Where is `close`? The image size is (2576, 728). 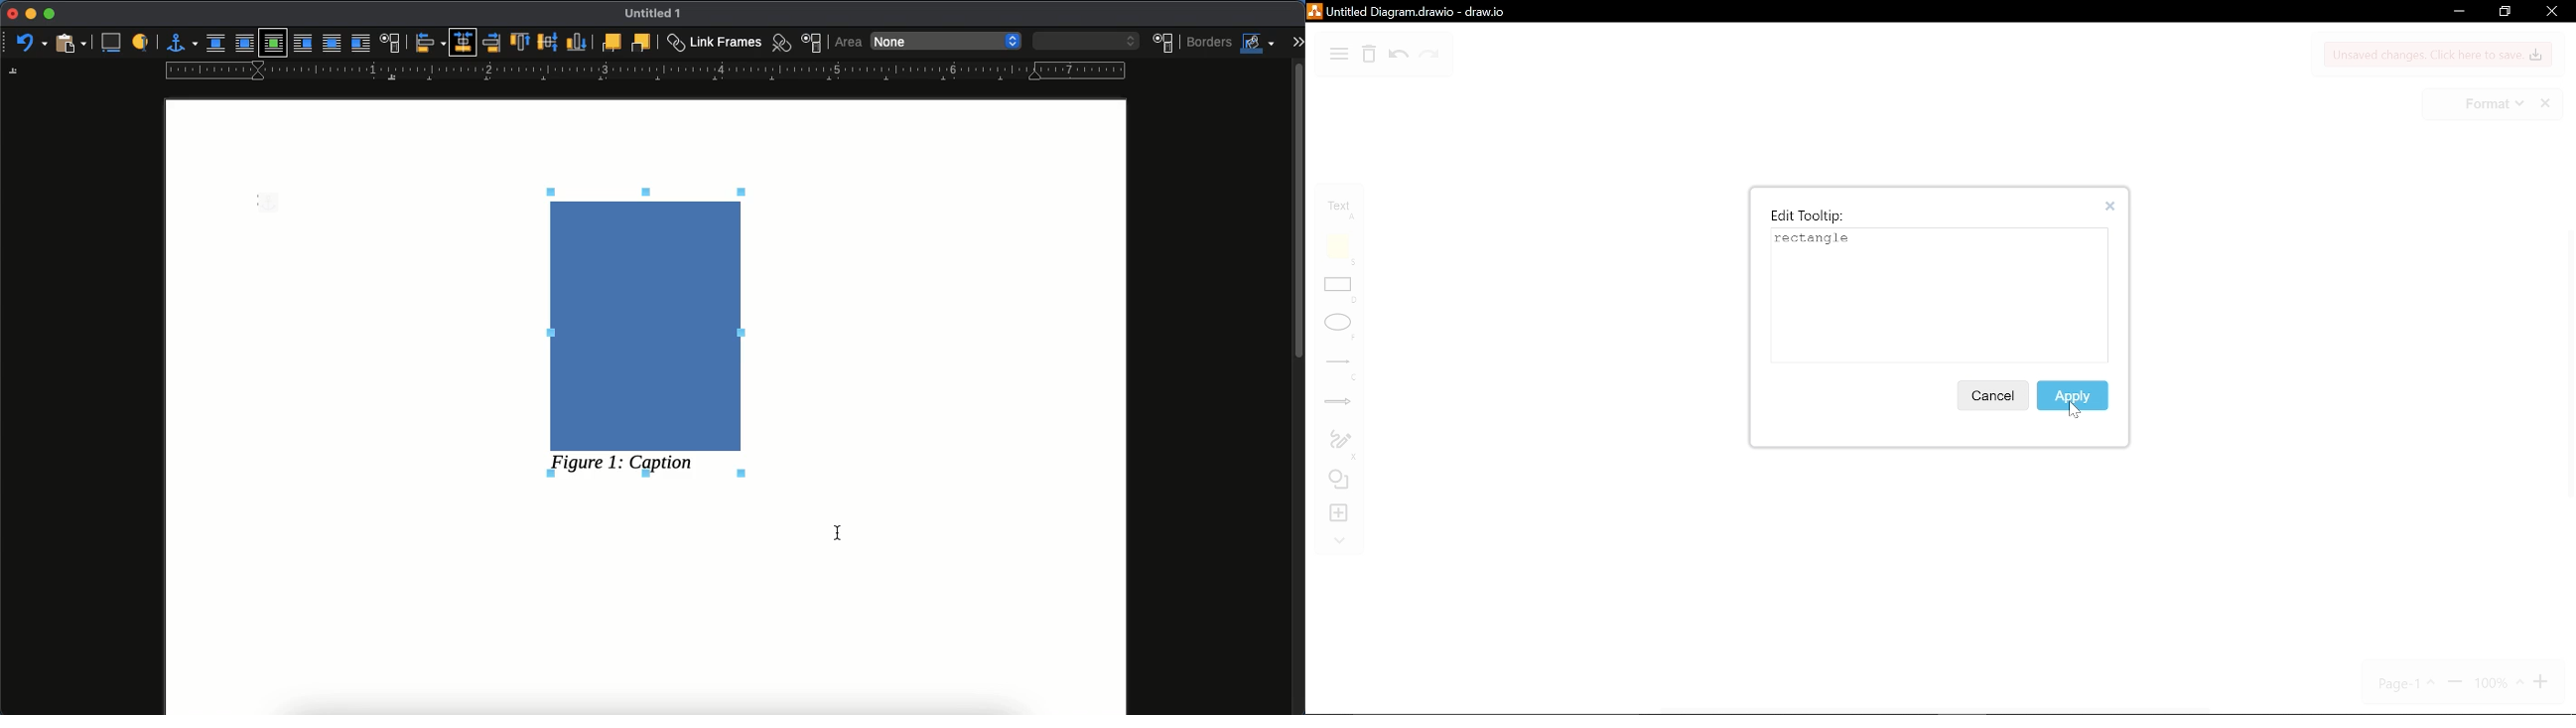 close is located at coordinates (2547, 104).